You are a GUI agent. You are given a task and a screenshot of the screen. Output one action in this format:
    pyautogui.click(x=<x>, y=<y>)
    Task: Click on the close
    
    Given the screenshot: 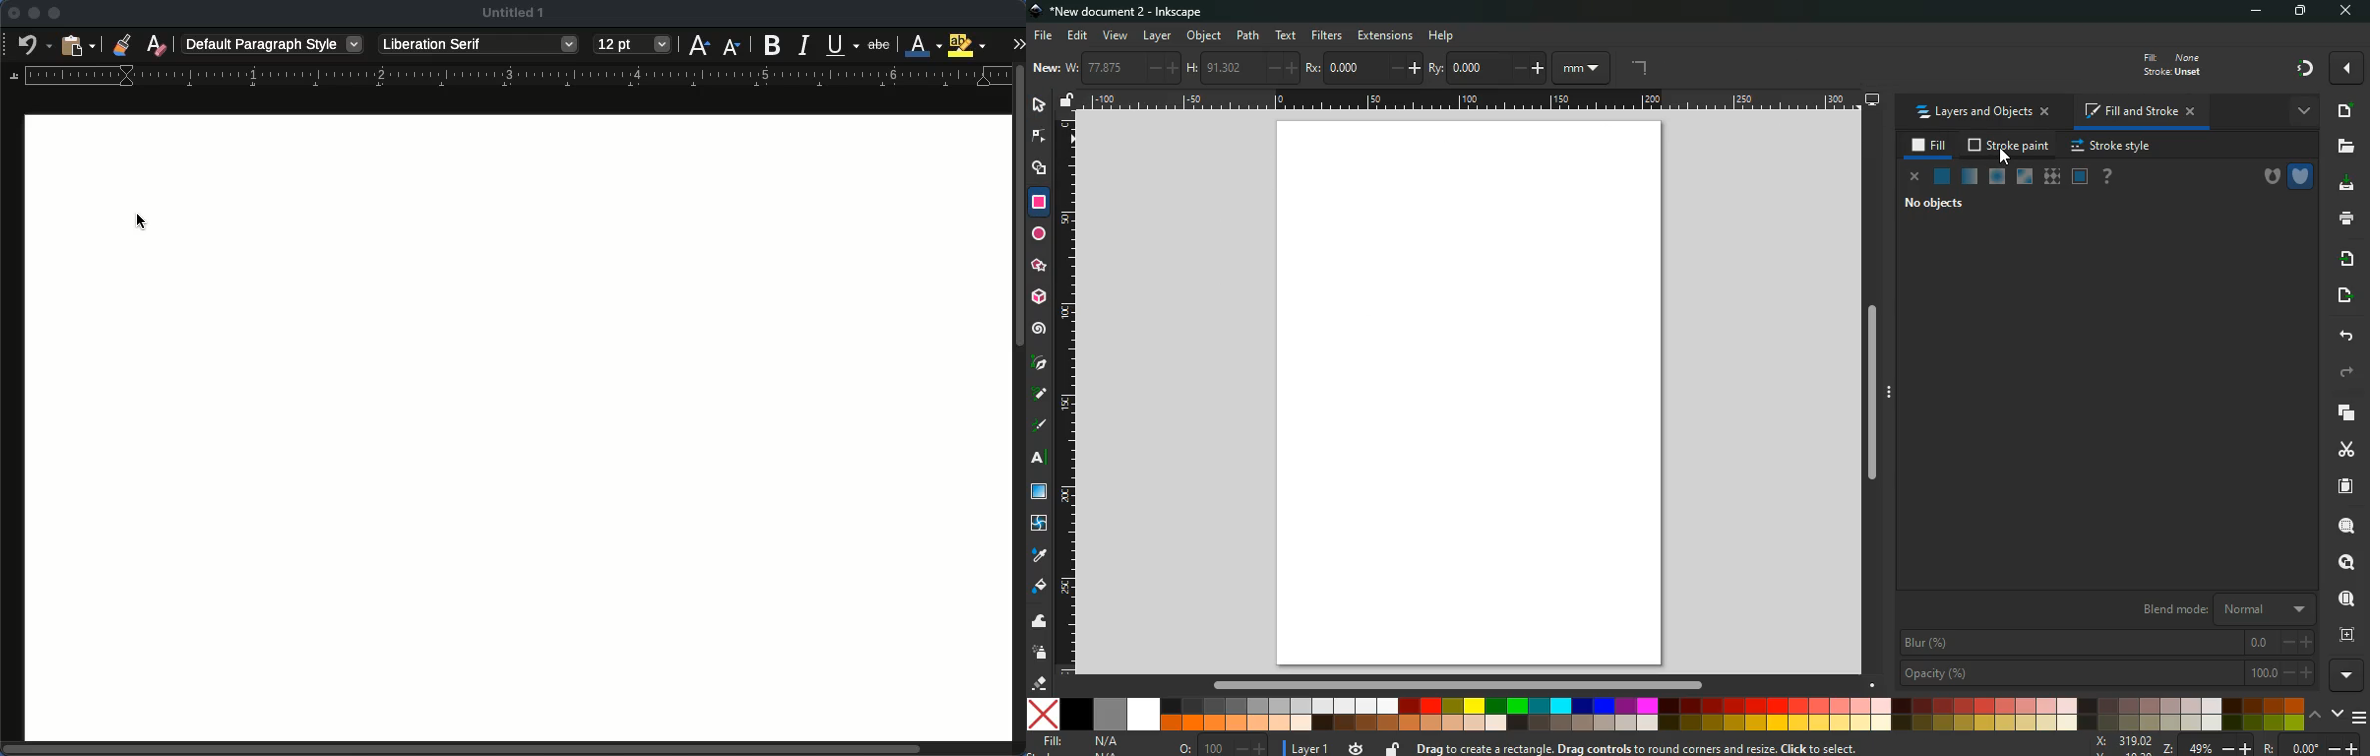 What is the action you would take?
    pyautogui.click(x=2348, y=12)
    